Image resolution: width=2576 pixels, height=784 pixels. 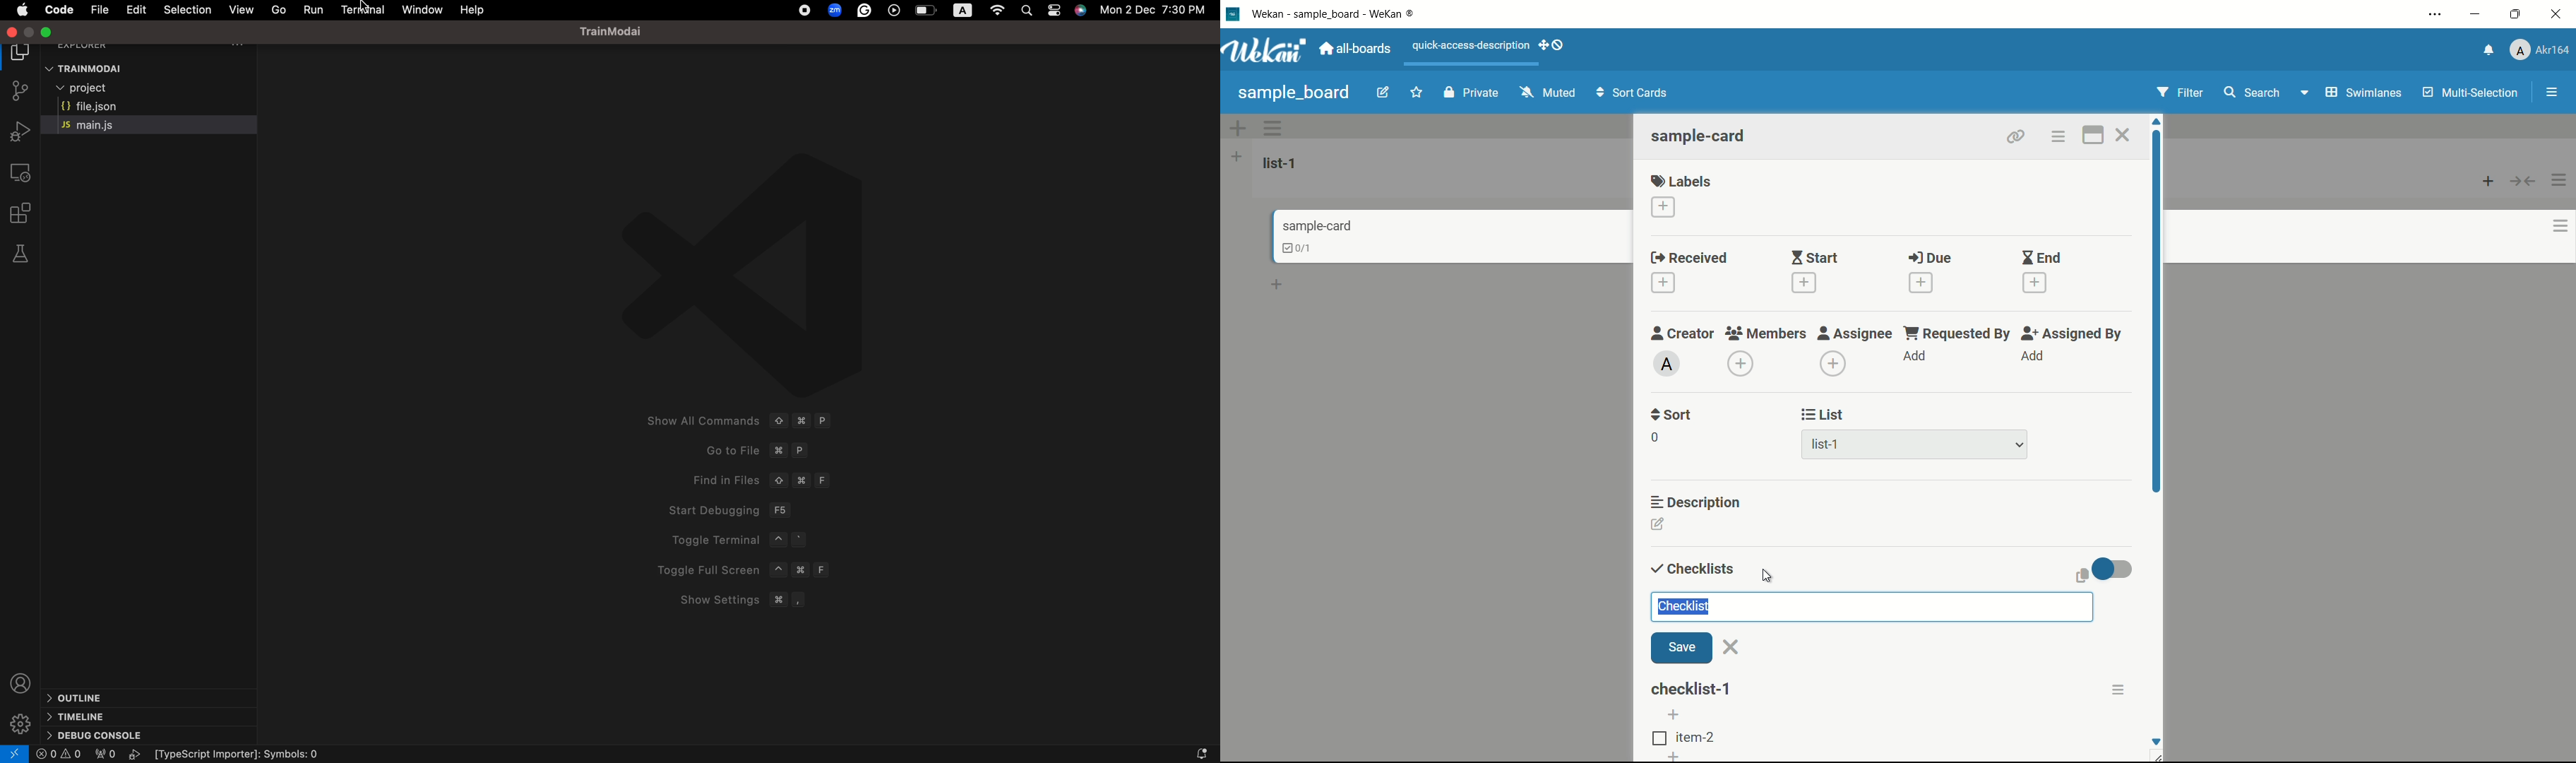 What do you see at coordinates (103, 88) in the screenshot?
I see `projects` at bounding box center [103, 88].